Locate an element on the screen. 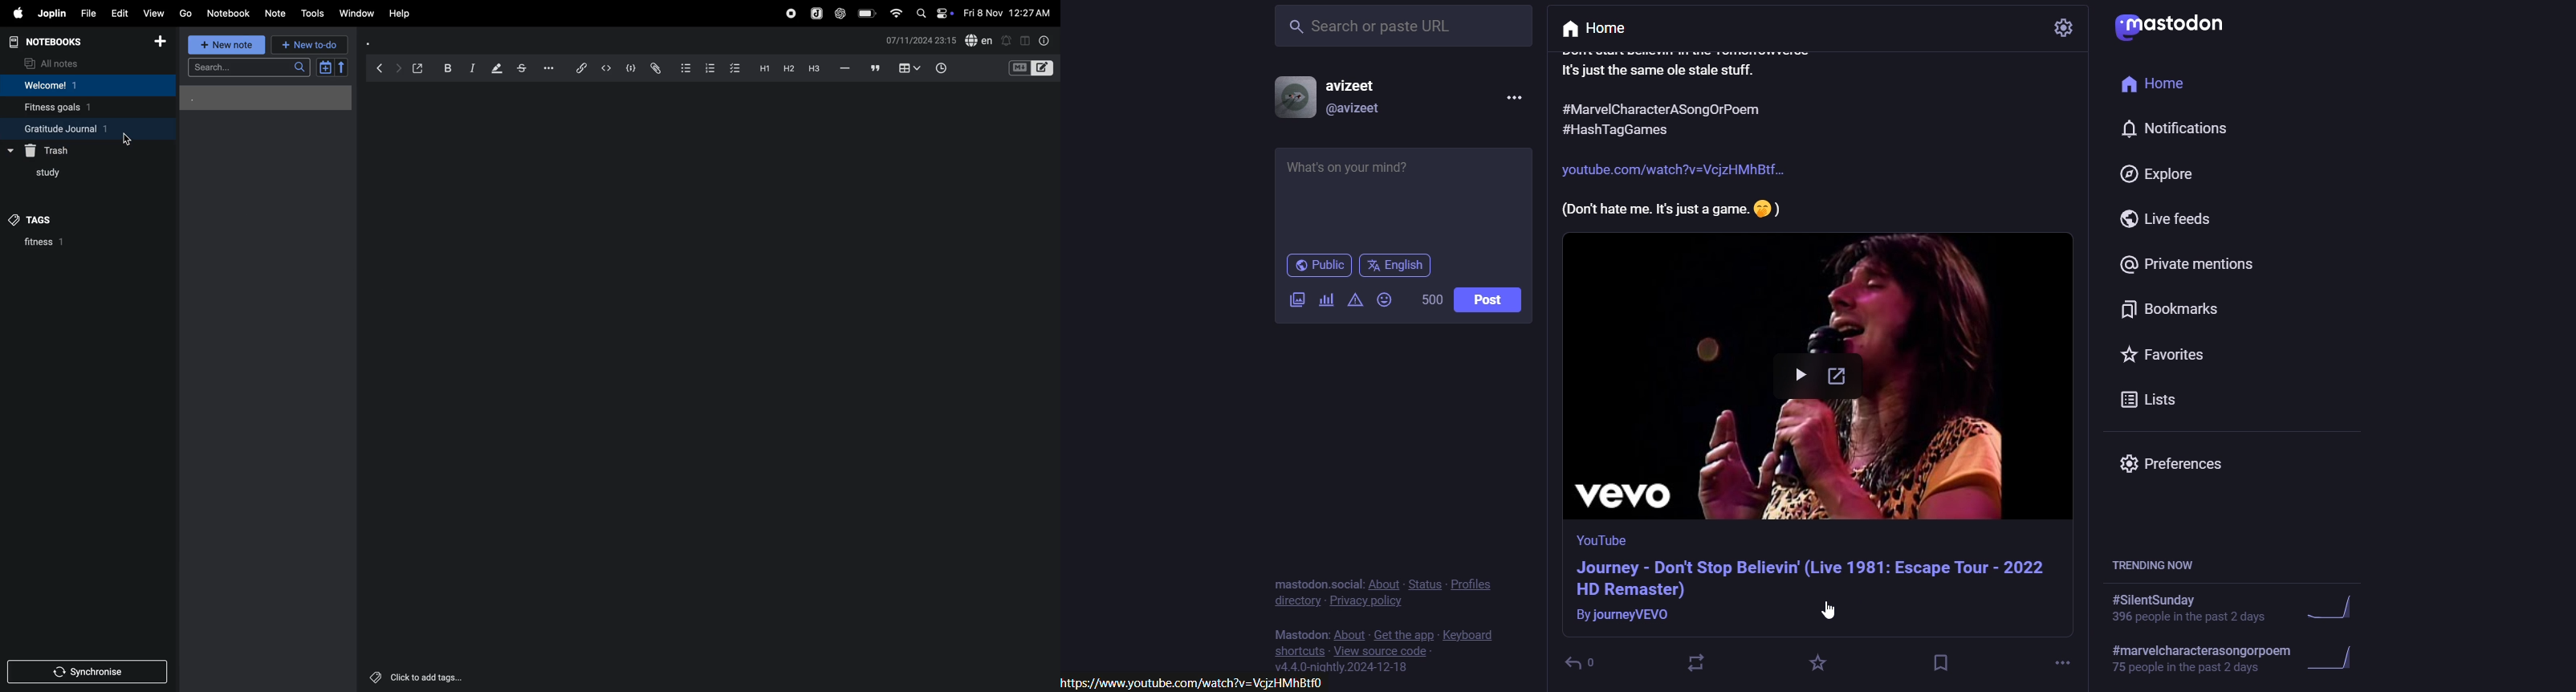 This screenshot has height=700, width=2576. trash is located at coordinates (52, 149).